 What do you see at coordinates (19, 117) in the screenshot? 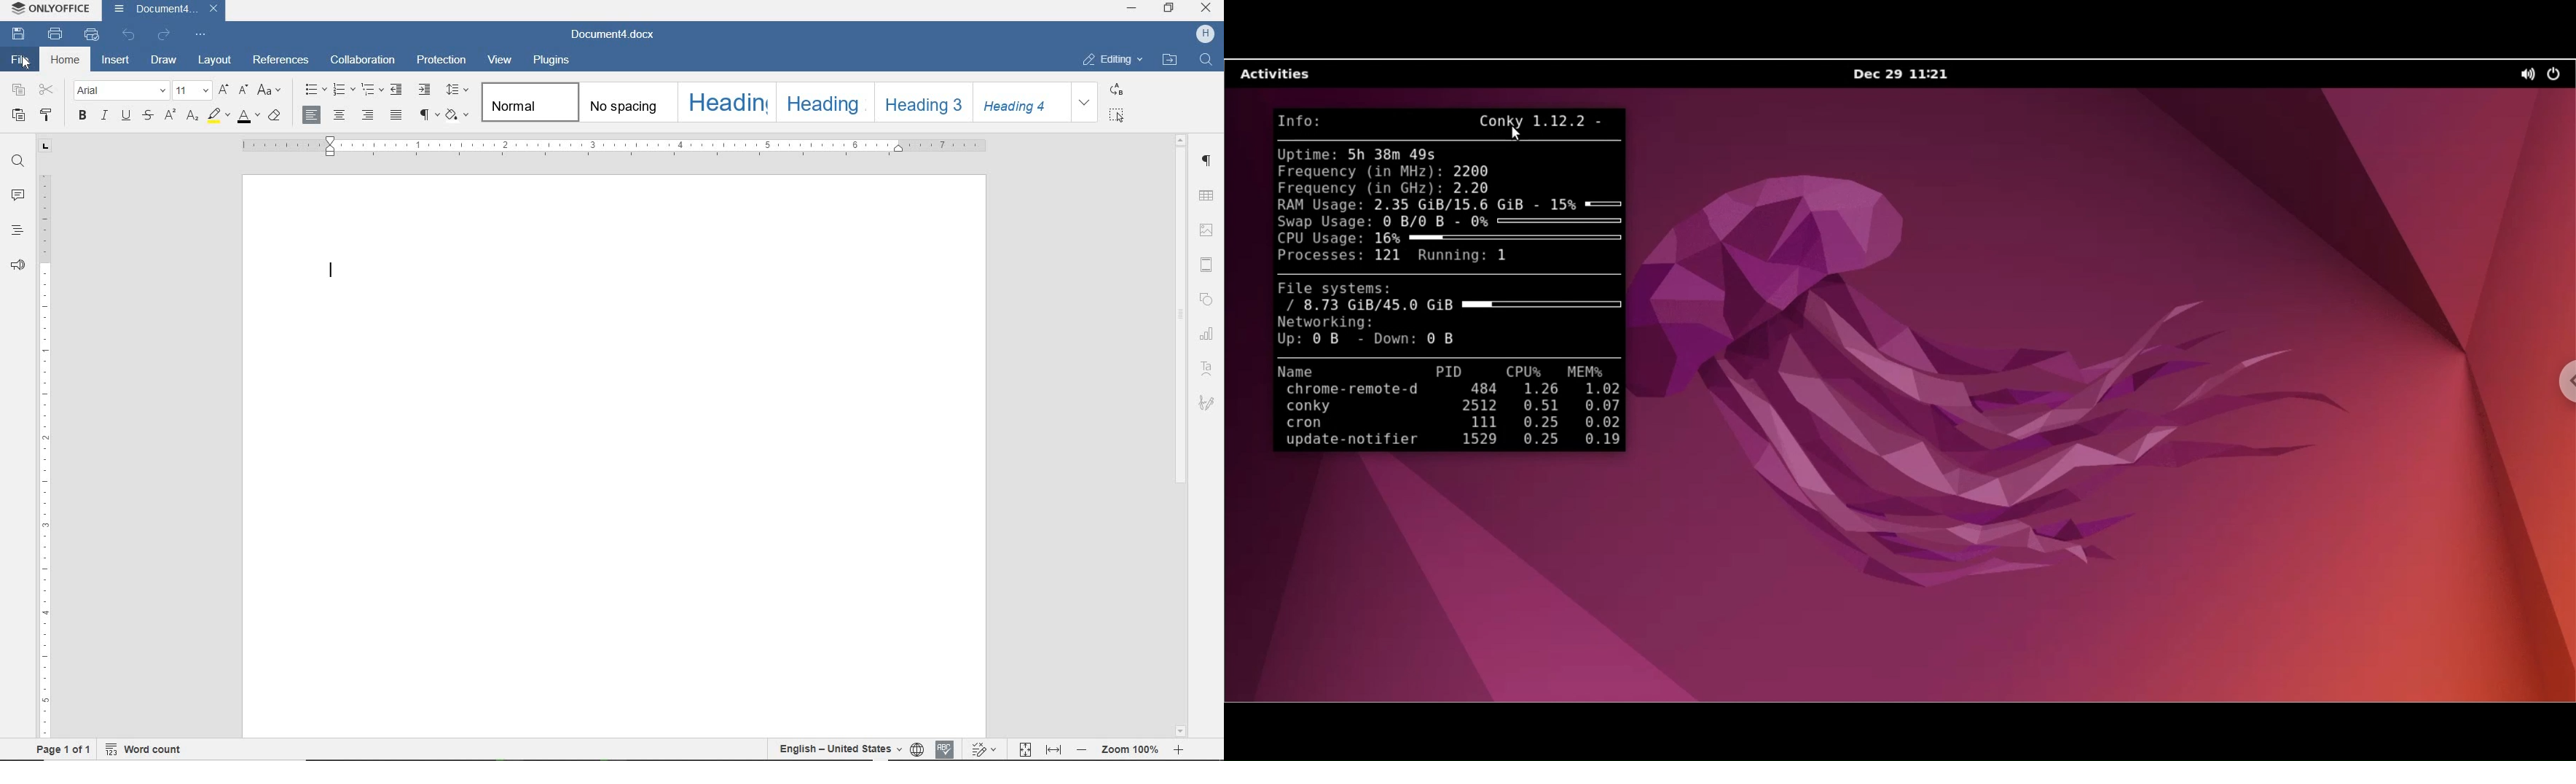
I see `paste` at bounding box center [19, 117].